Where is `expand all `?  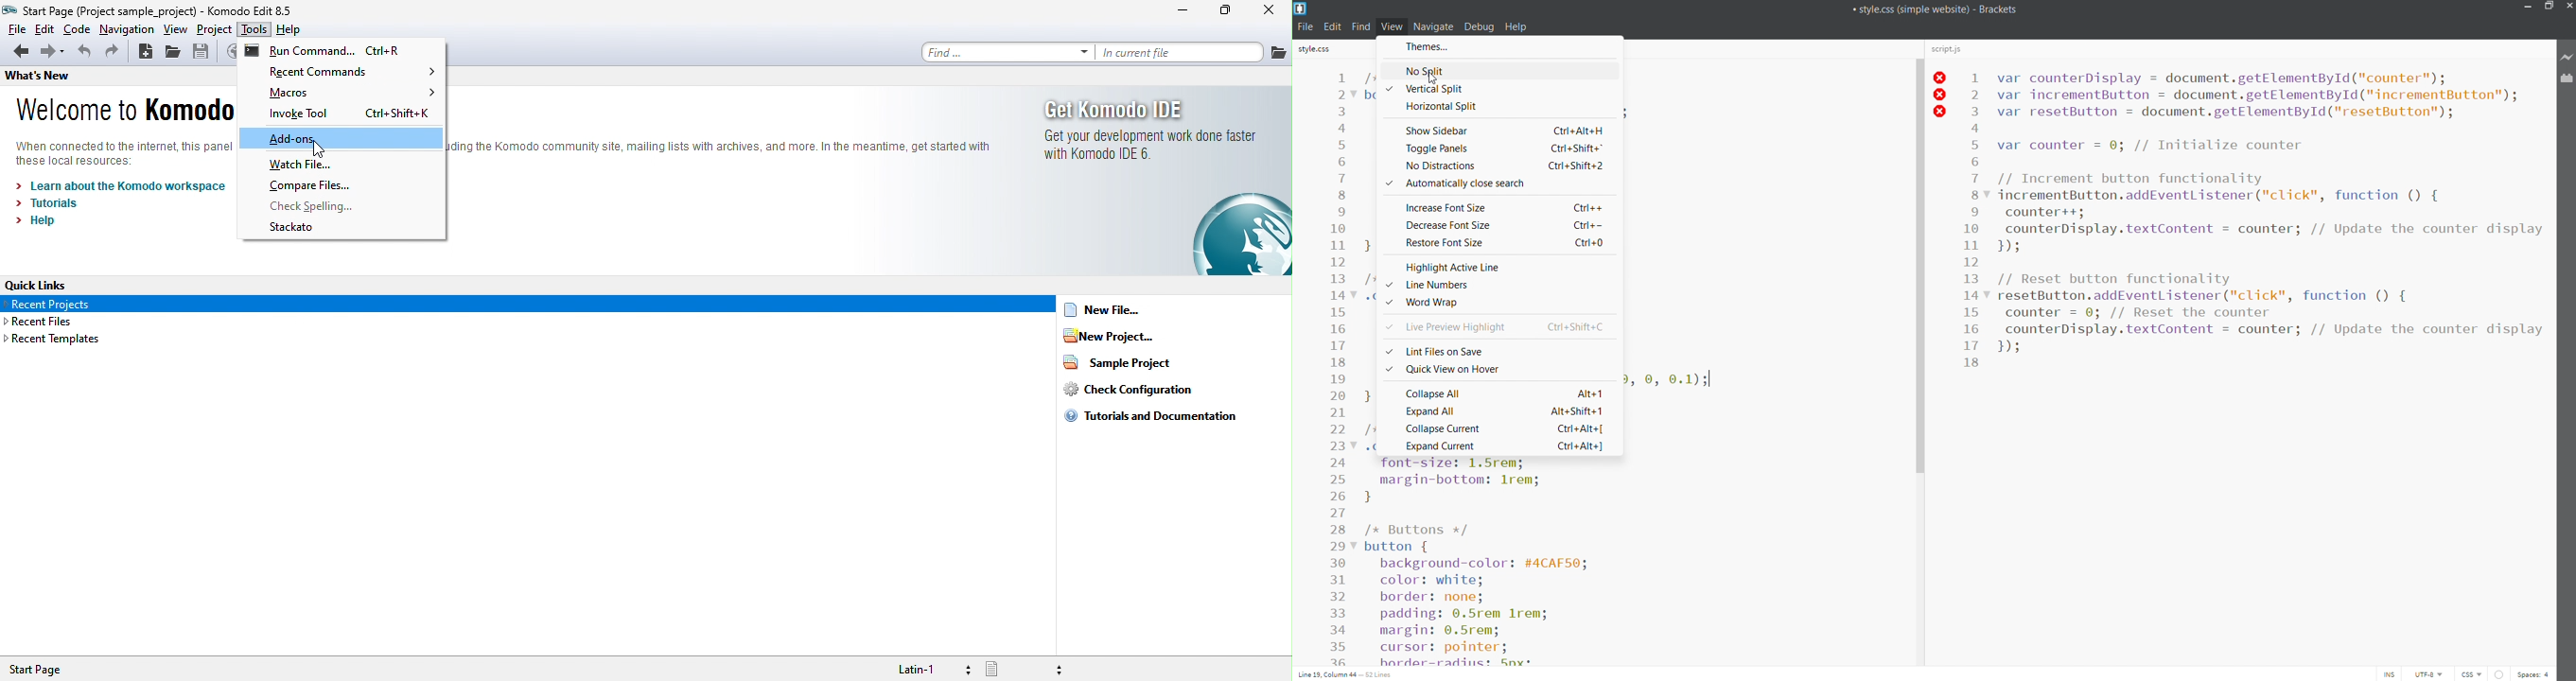 expand all  is located at coordinates (1500, 412).